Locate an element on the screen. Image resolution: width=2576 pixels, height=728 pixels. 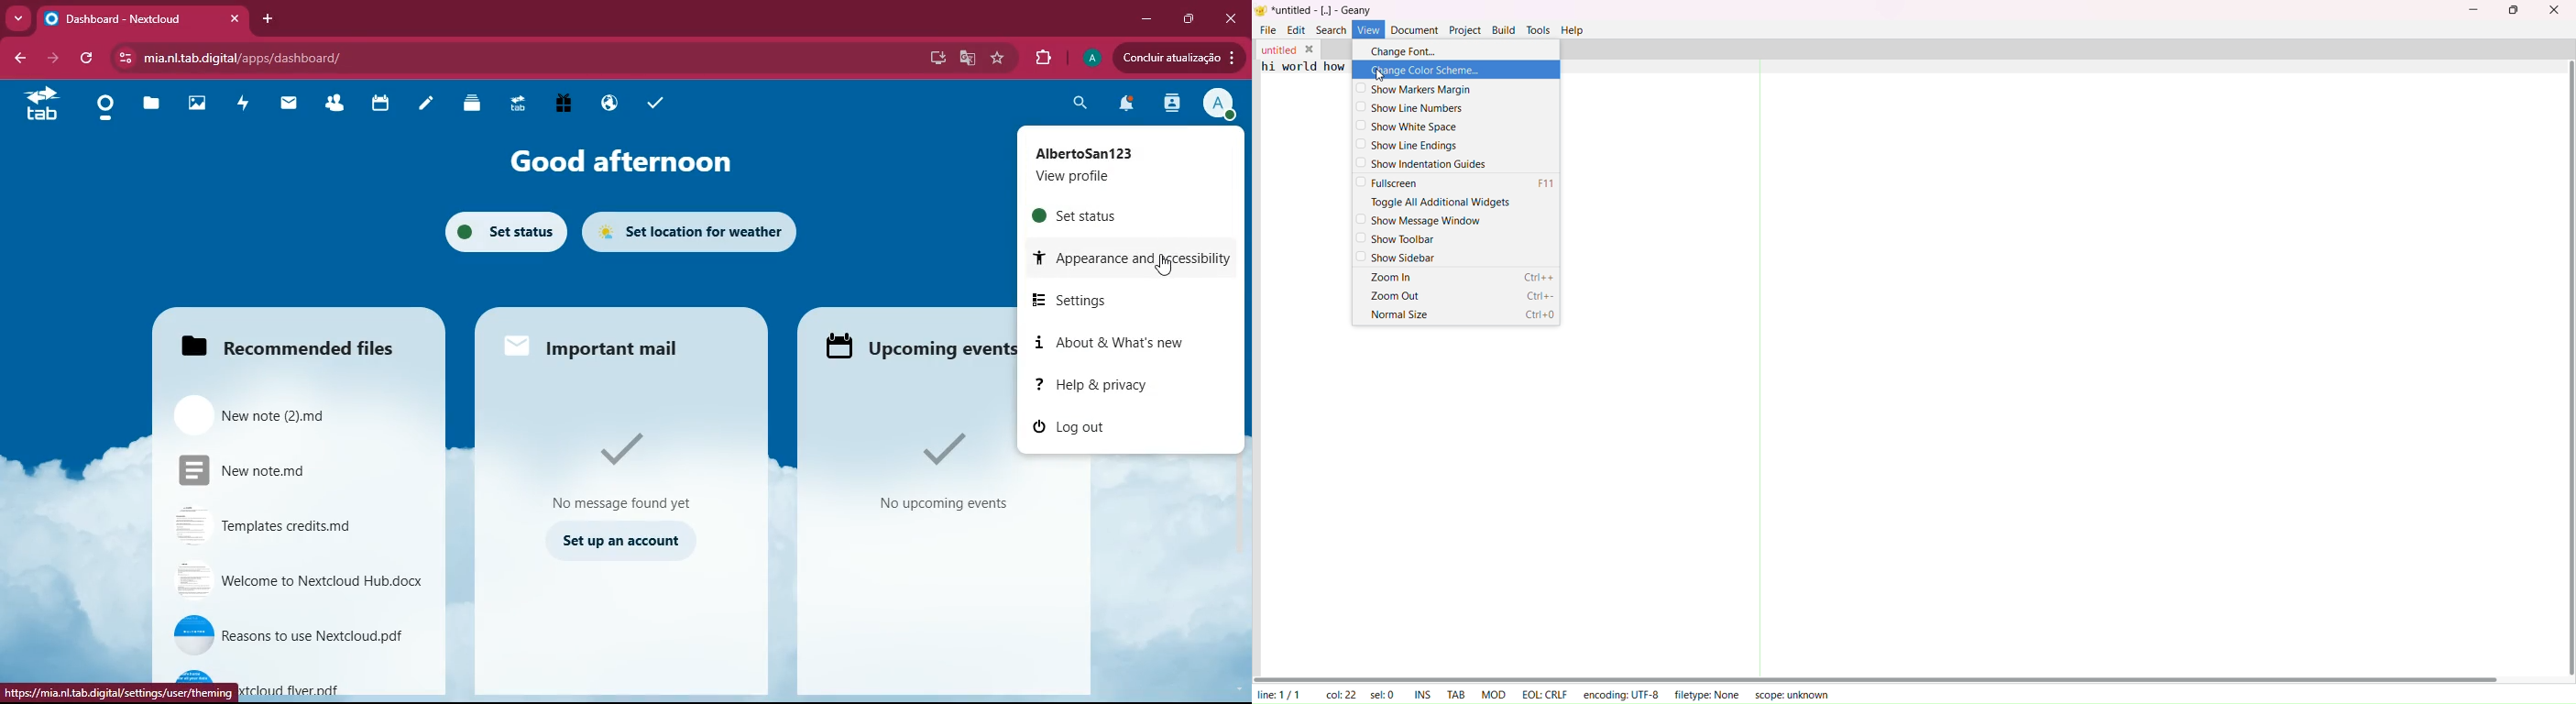
mia.nl.tab.digital/apps/dashboard/ is located at coordinates (243, 60).